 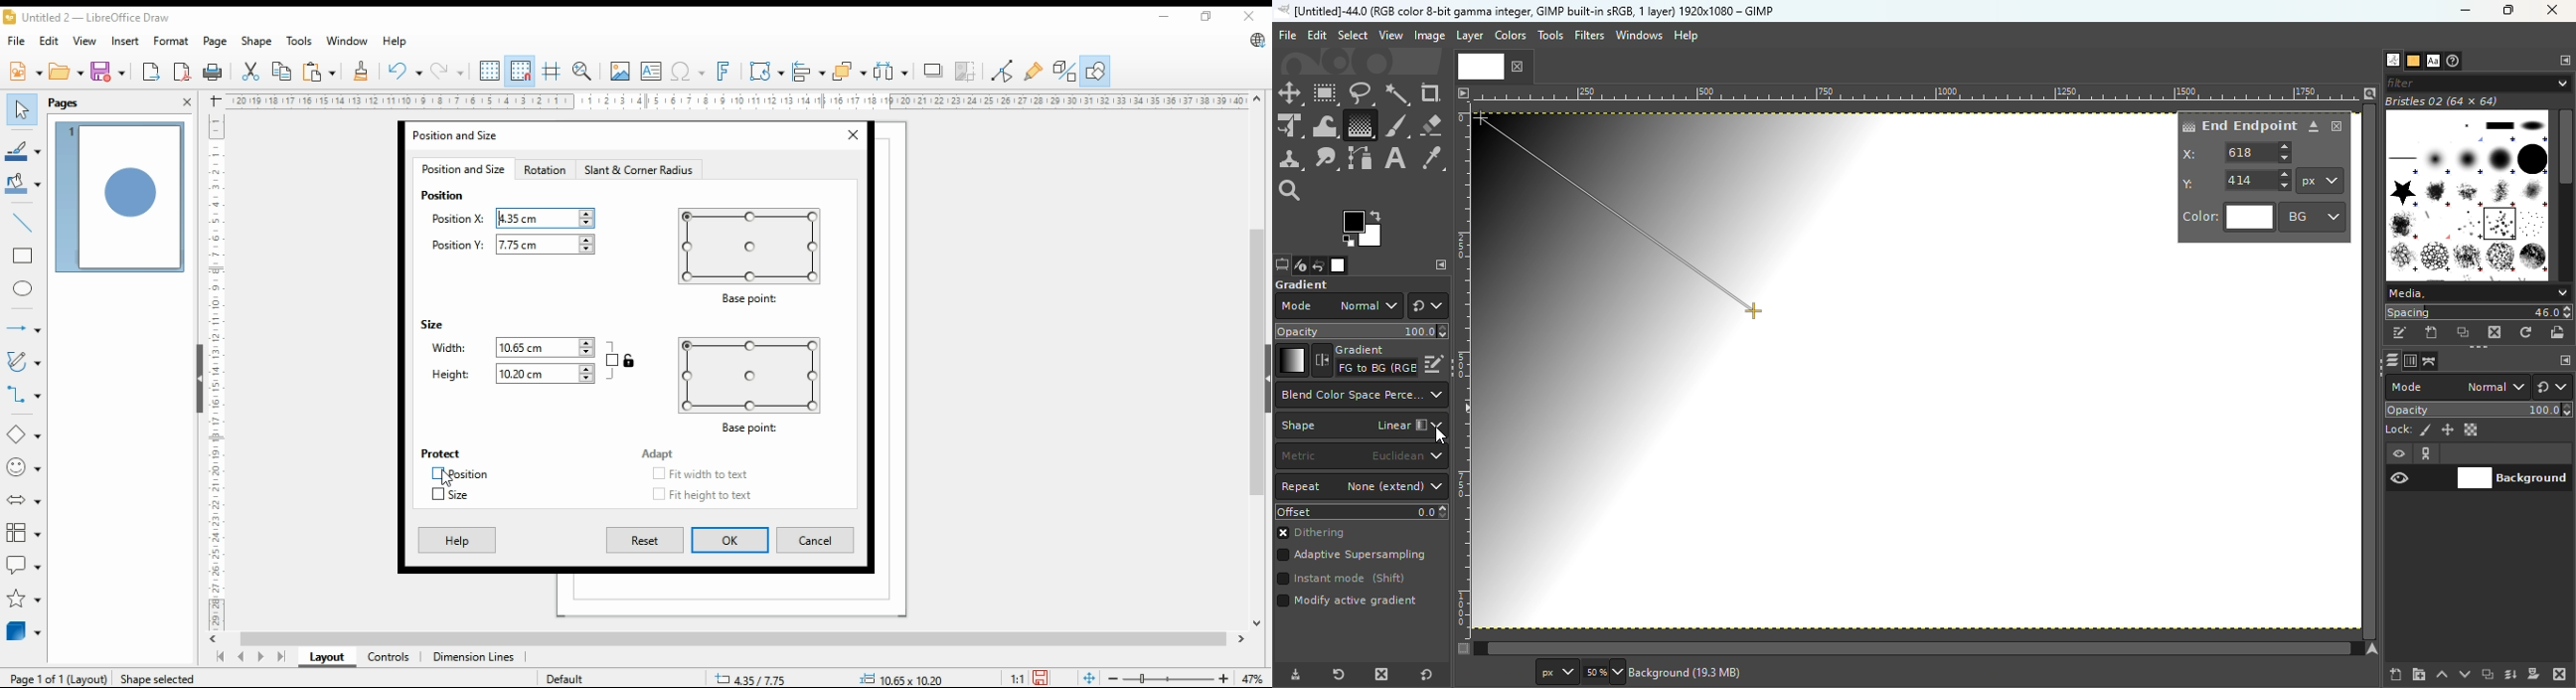 I want to click on callout shapes, so click(x=21, y=563).